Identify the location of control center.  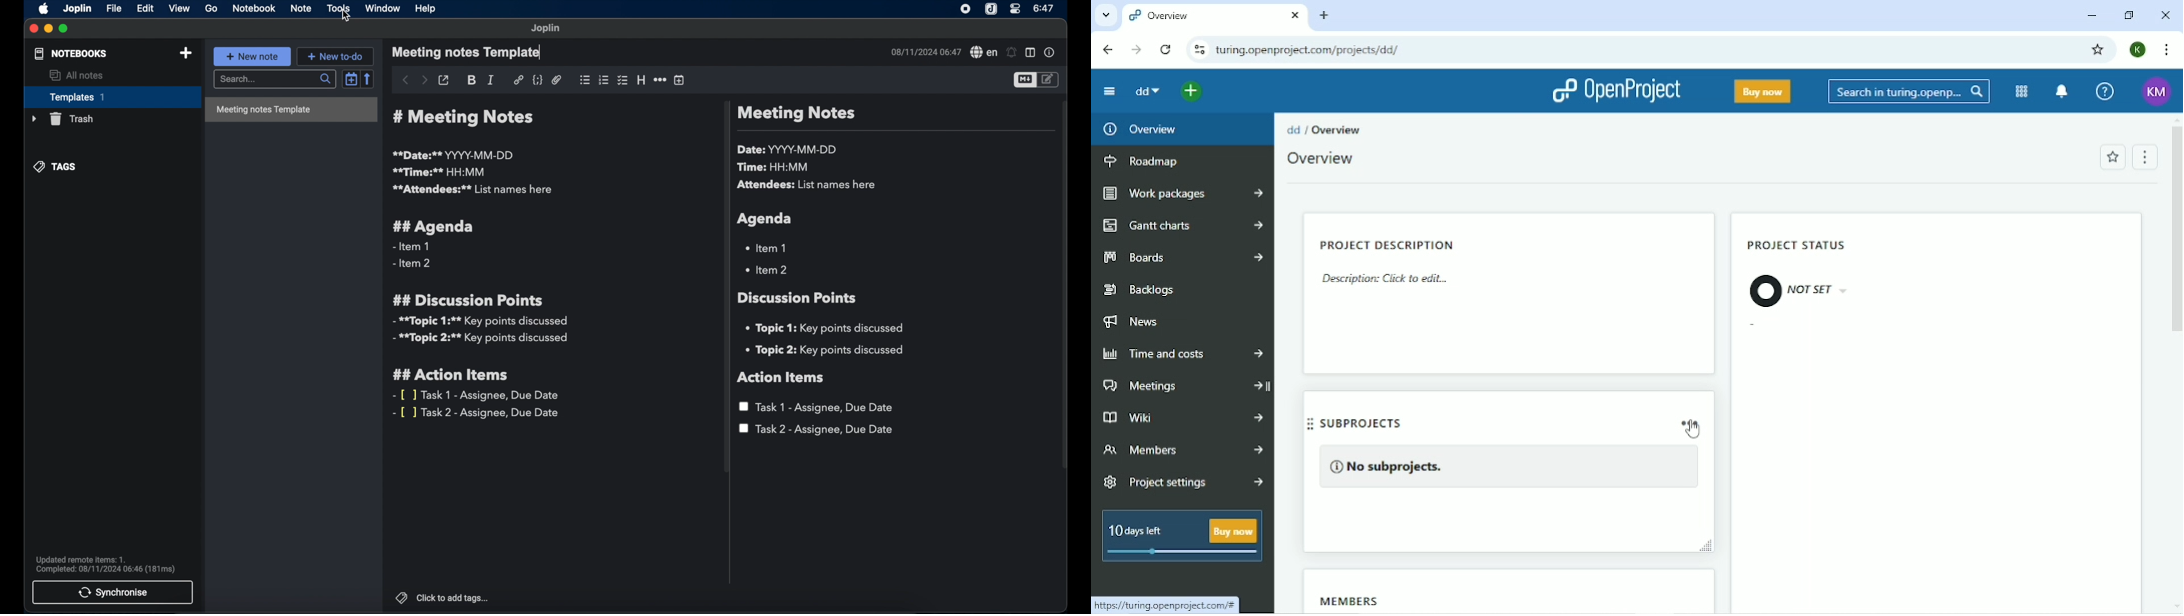
(1016, 10).